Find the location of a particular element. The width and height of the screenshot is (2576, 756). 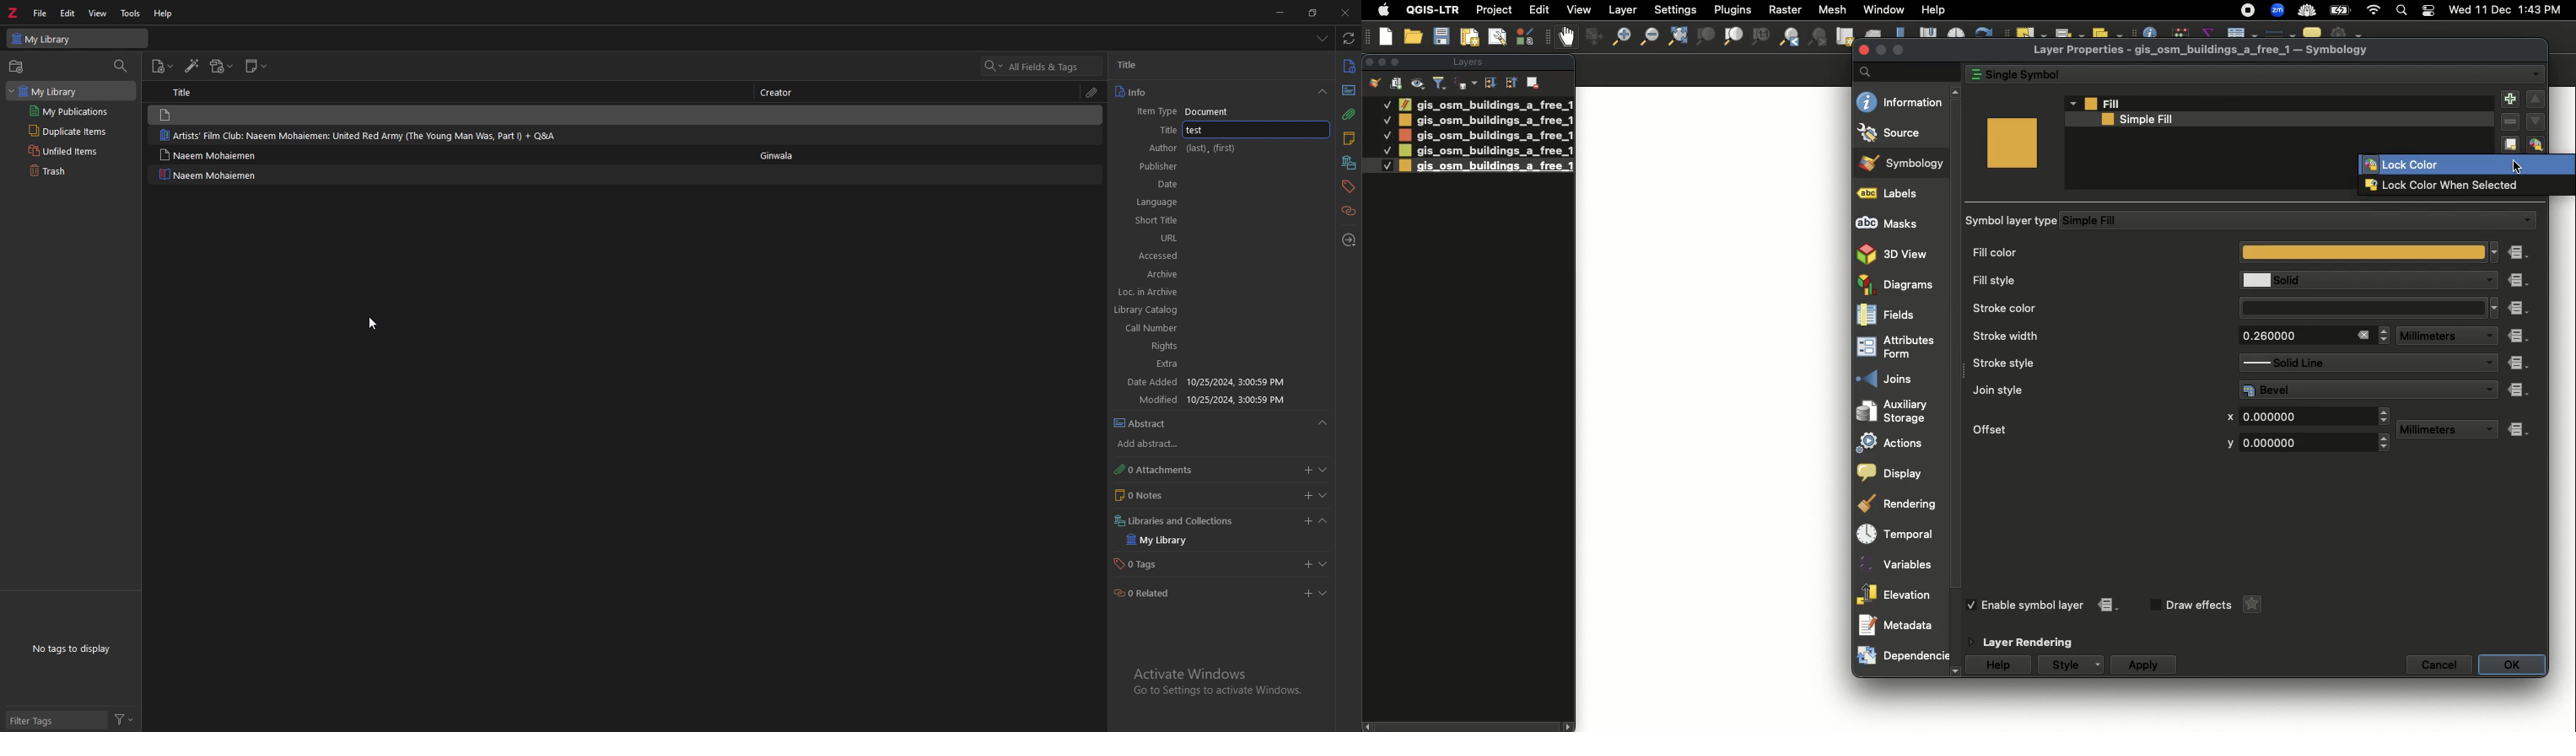

expand section is located at coordinates (1326, 494).